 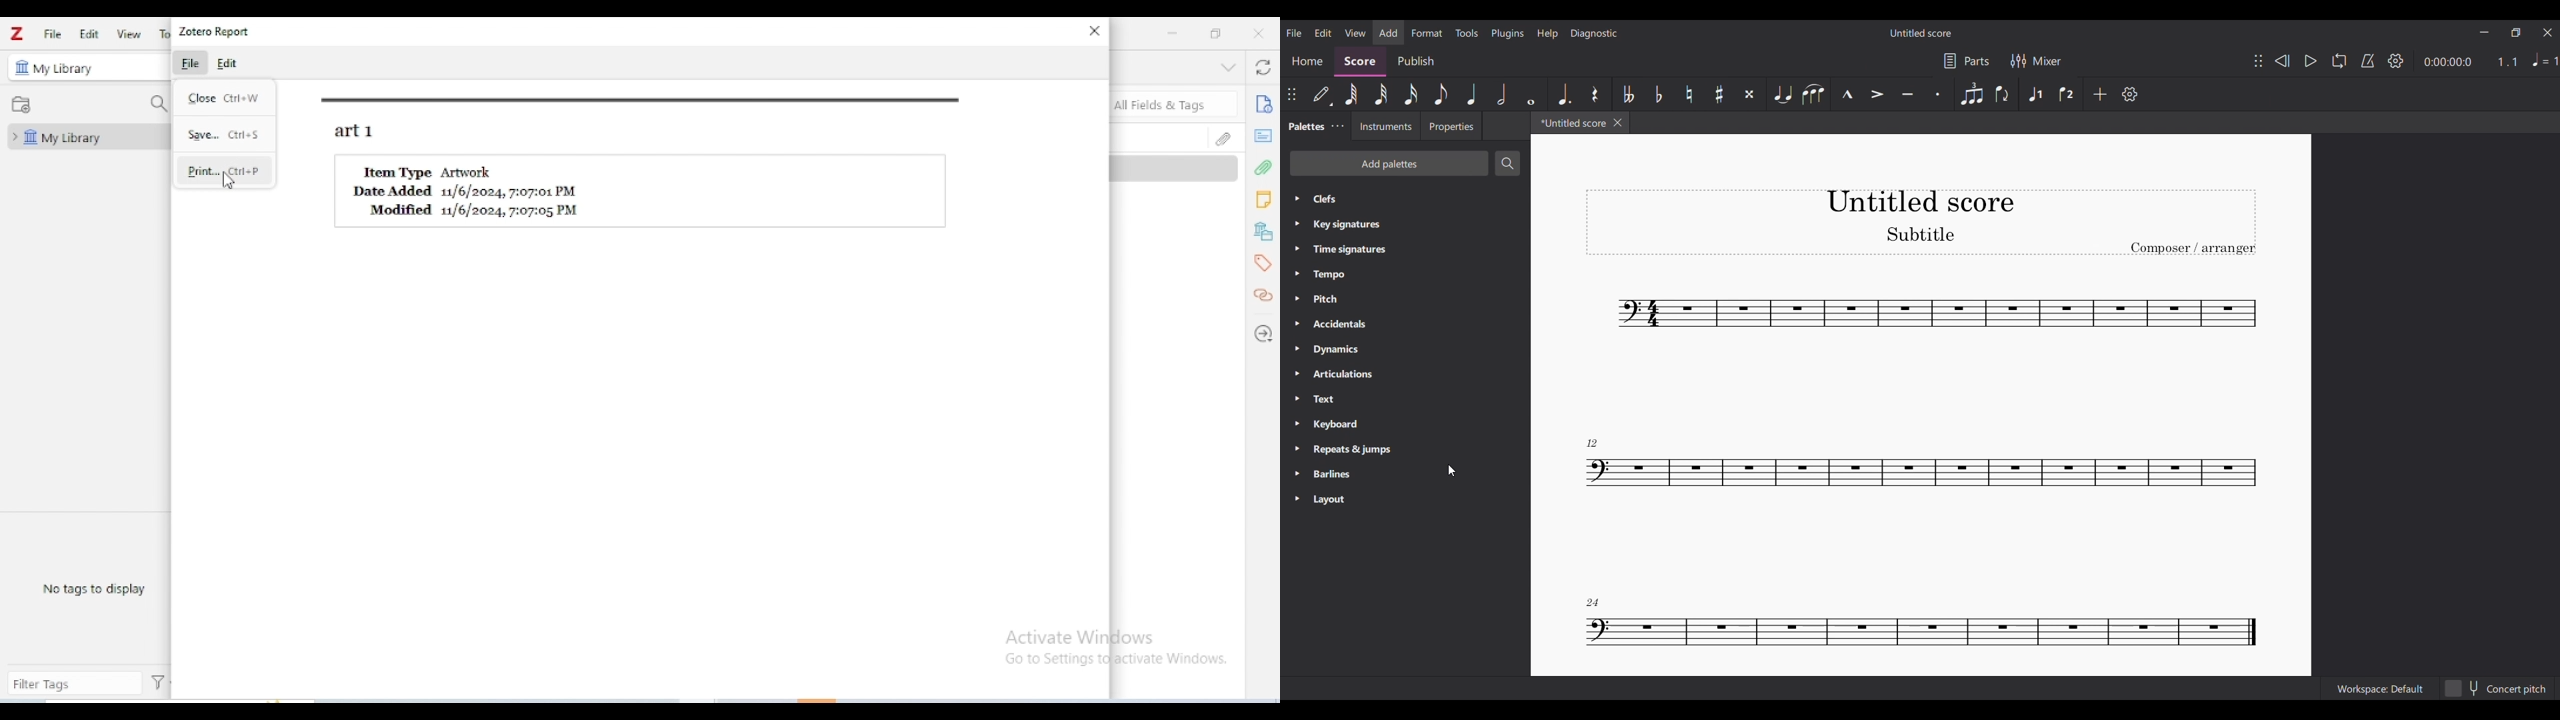 What do you see at coordinates (2039, 95) in the screenshot?
I see `32nd note` at bounding box center [2039, 95].